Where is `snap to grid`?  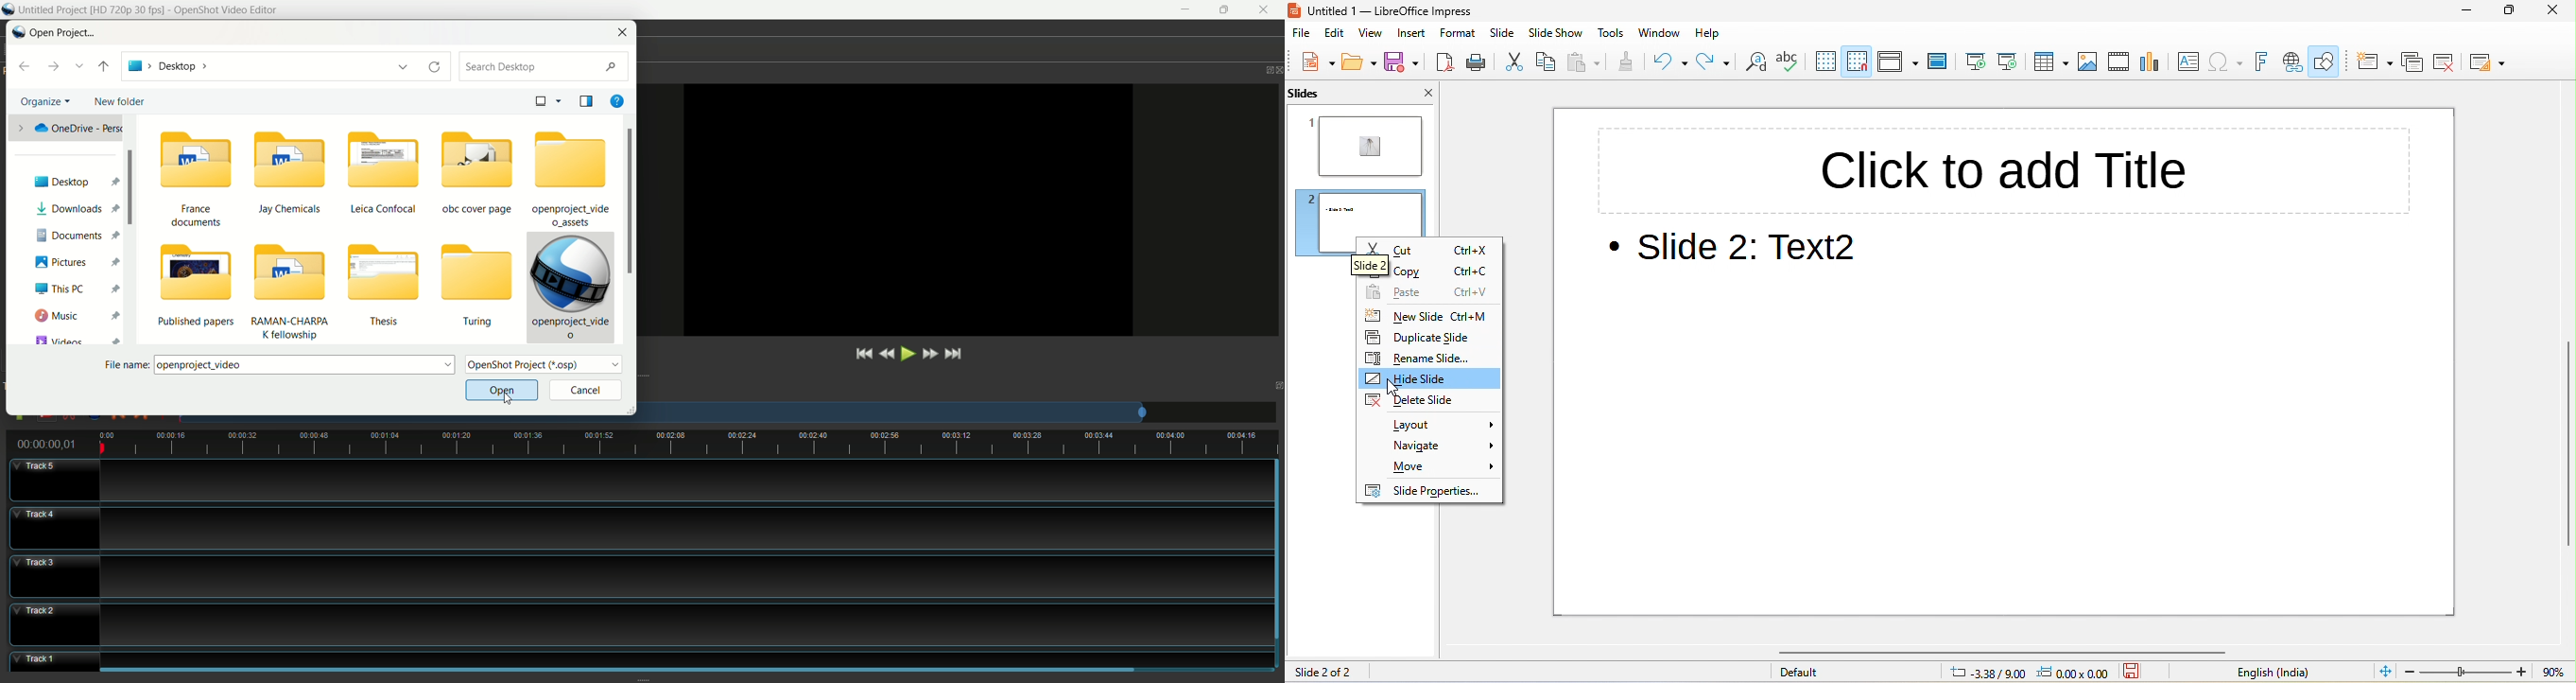 snap to grid is located at coordinates (1861, 60).